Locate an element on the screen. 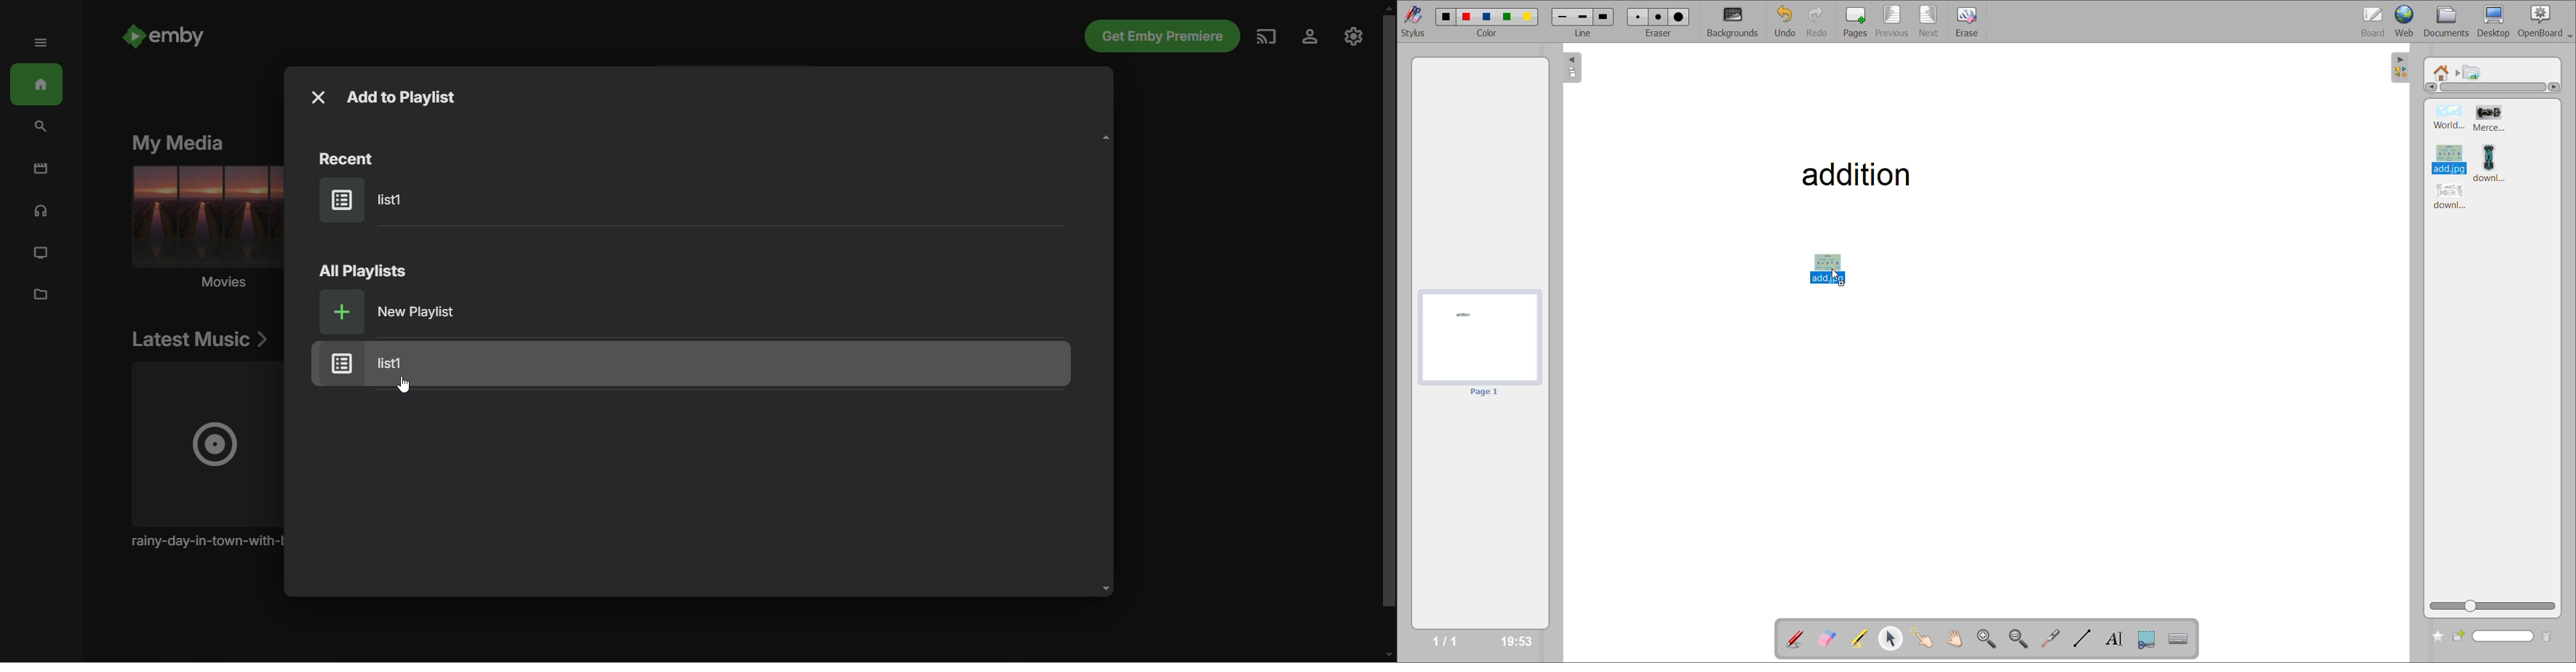 This screenshot has height=672, width=2576. my media is located at coordinates (177, 144).